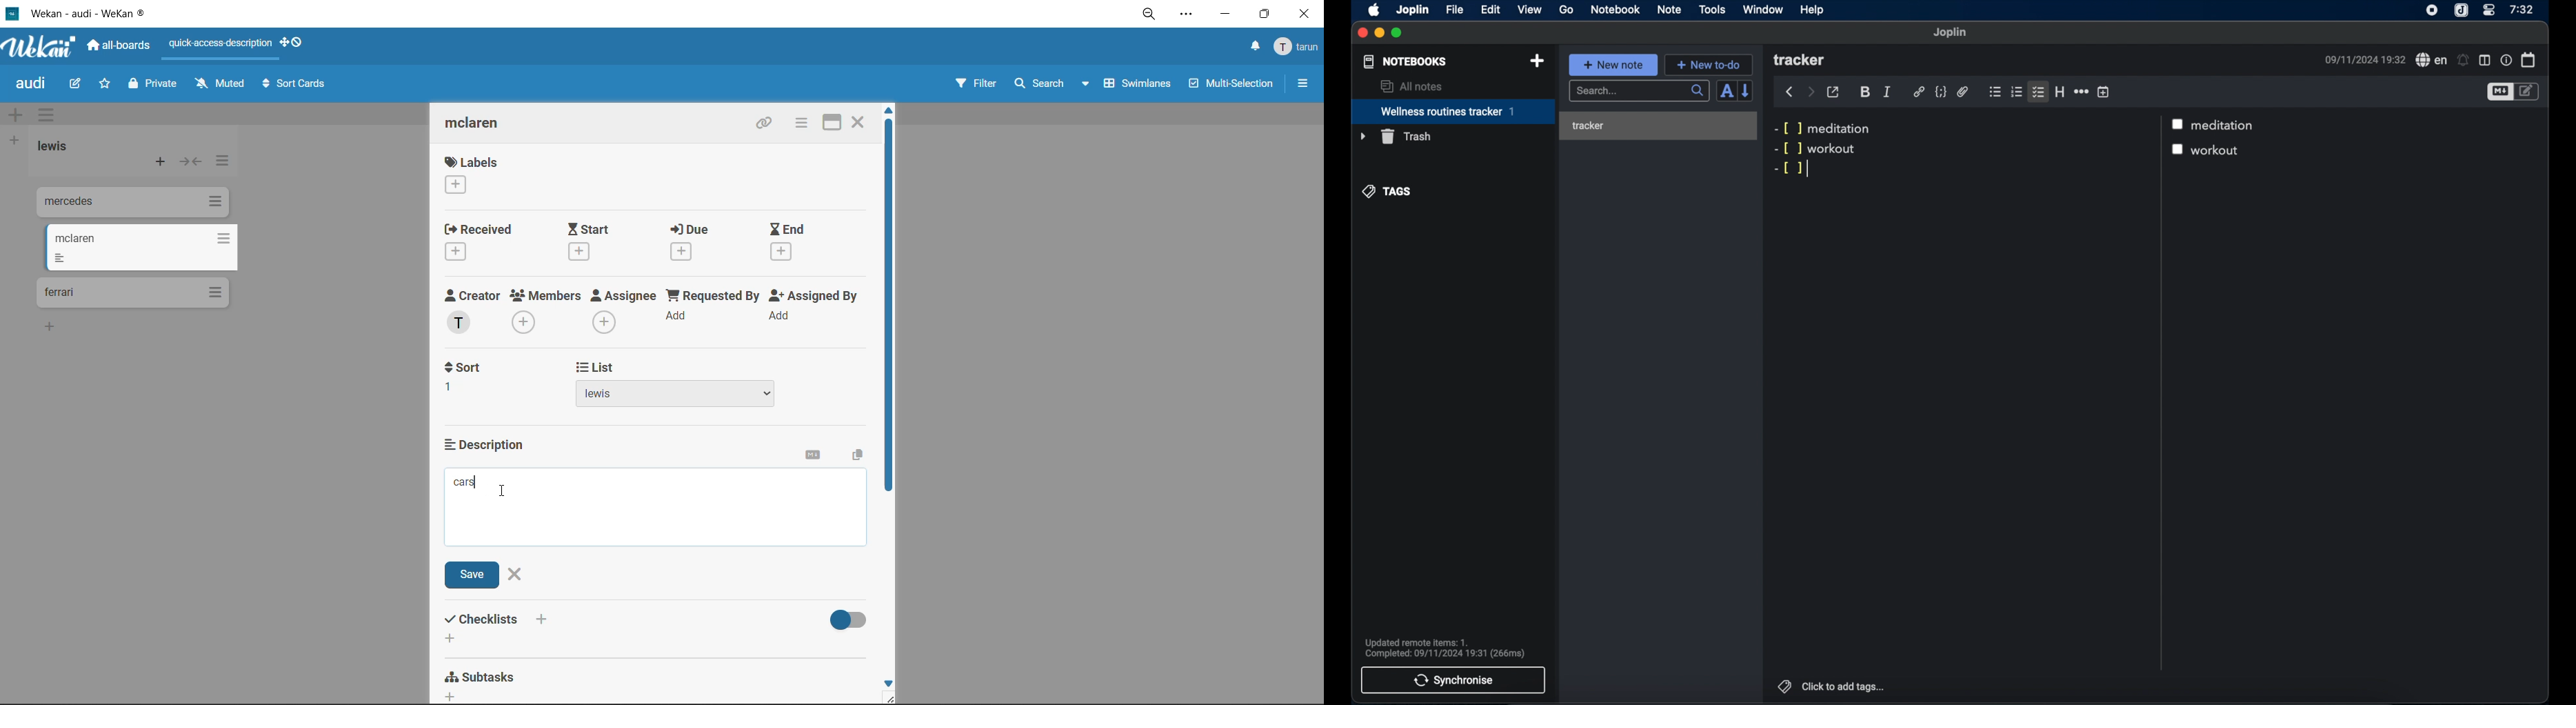 Image resolution: width=2576 pixels, height=728 pixels. What do you see at coordinates (1253, 48) in the screenshot?
I see `notifications` at bounding box center [1253, 48].